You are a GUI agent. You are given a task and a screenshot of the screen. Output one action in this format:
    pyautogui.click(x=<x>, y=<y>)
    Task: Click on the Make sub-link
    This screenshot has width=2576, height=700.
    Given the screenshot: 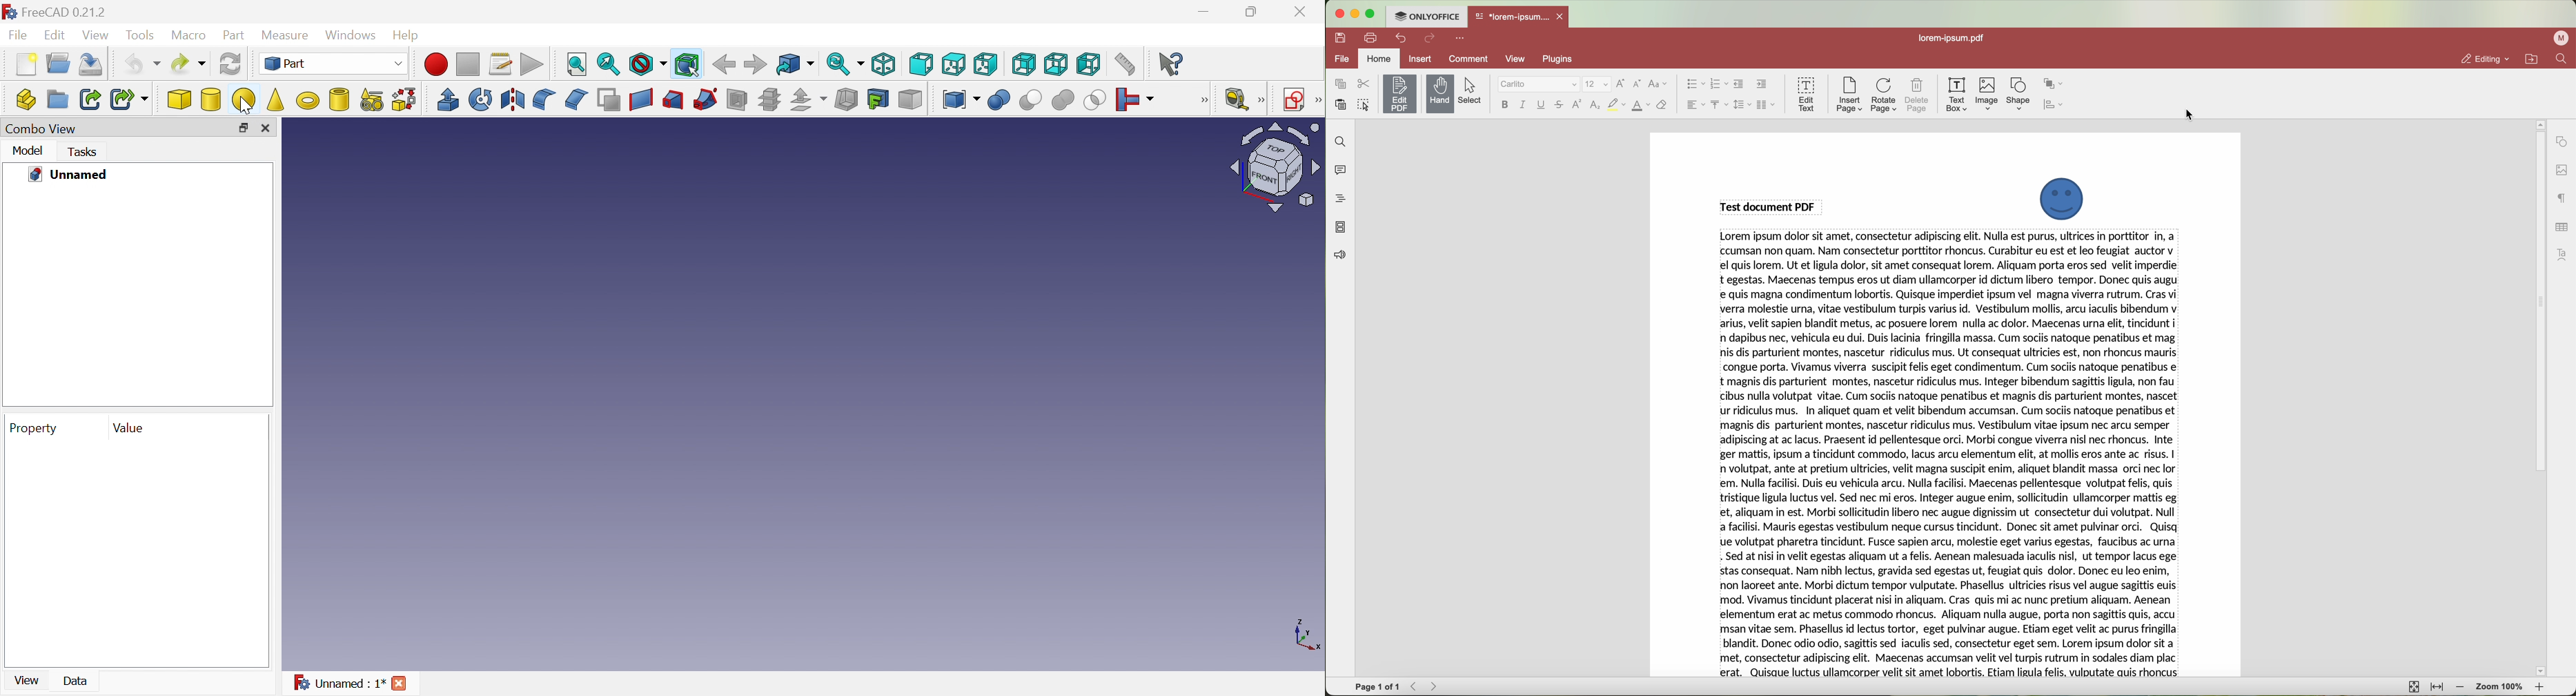 What is the action you would take?
    pyautogui.click(x=130, y=99)
    